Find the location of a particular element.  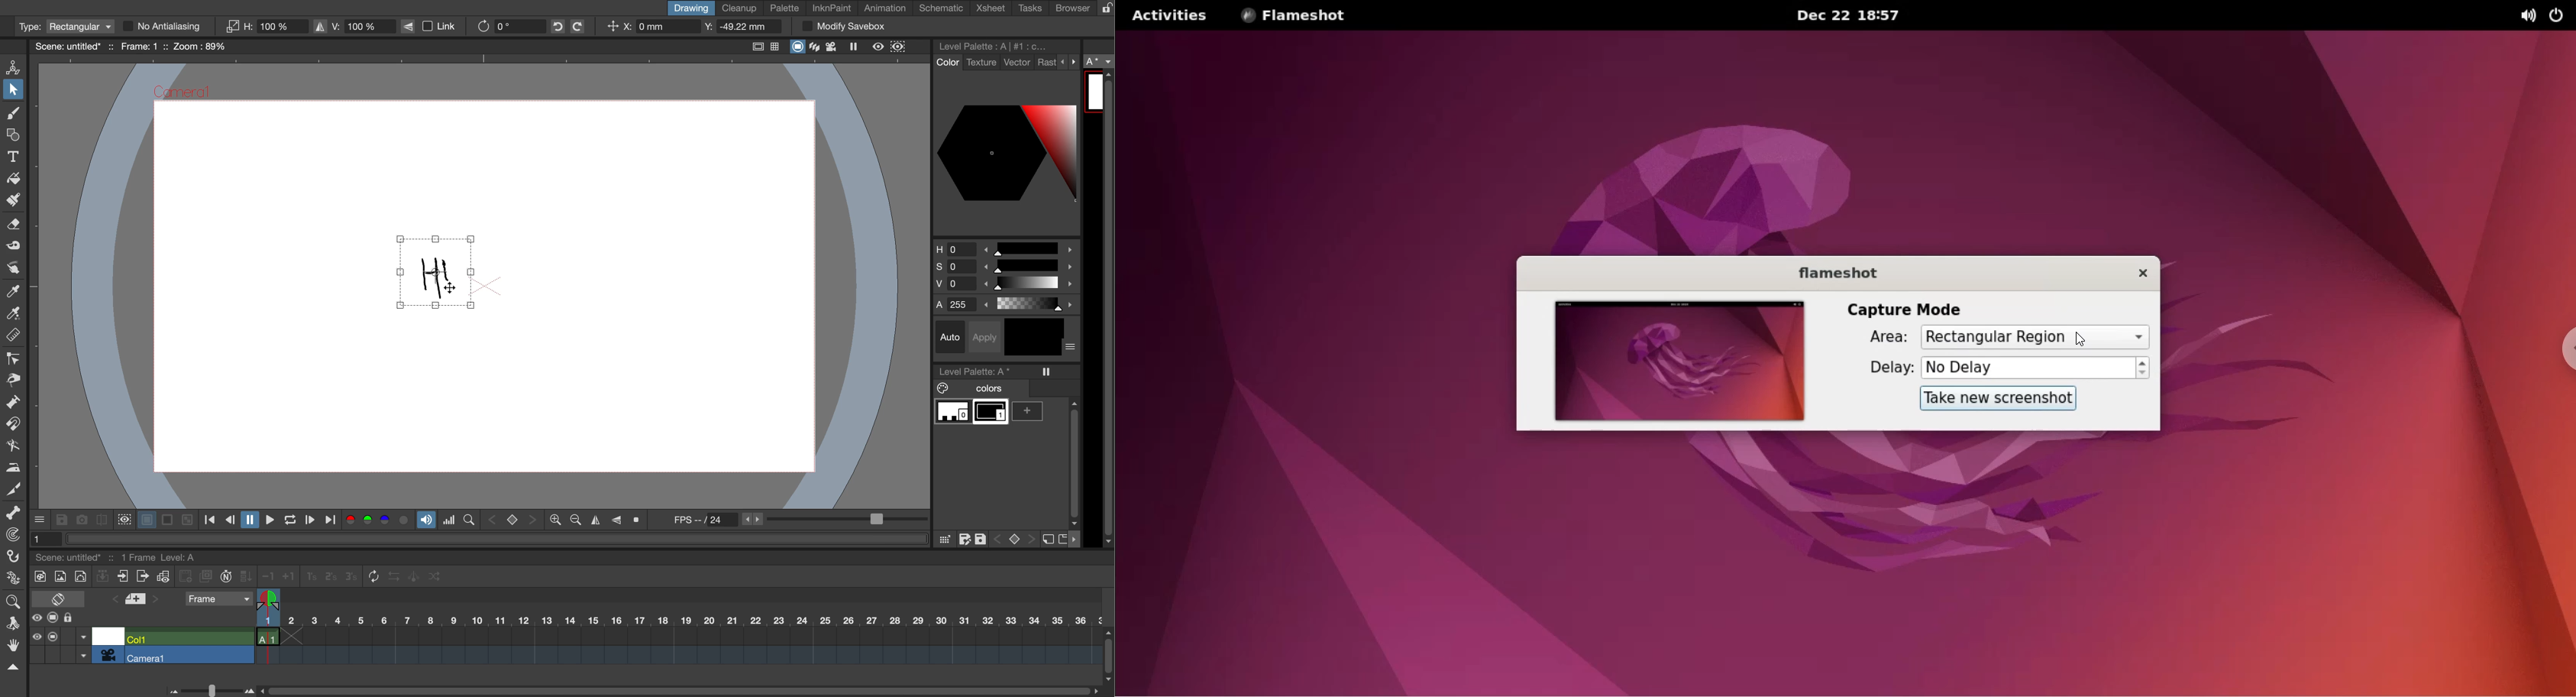

snapshot is located at coordinates (80, 519).